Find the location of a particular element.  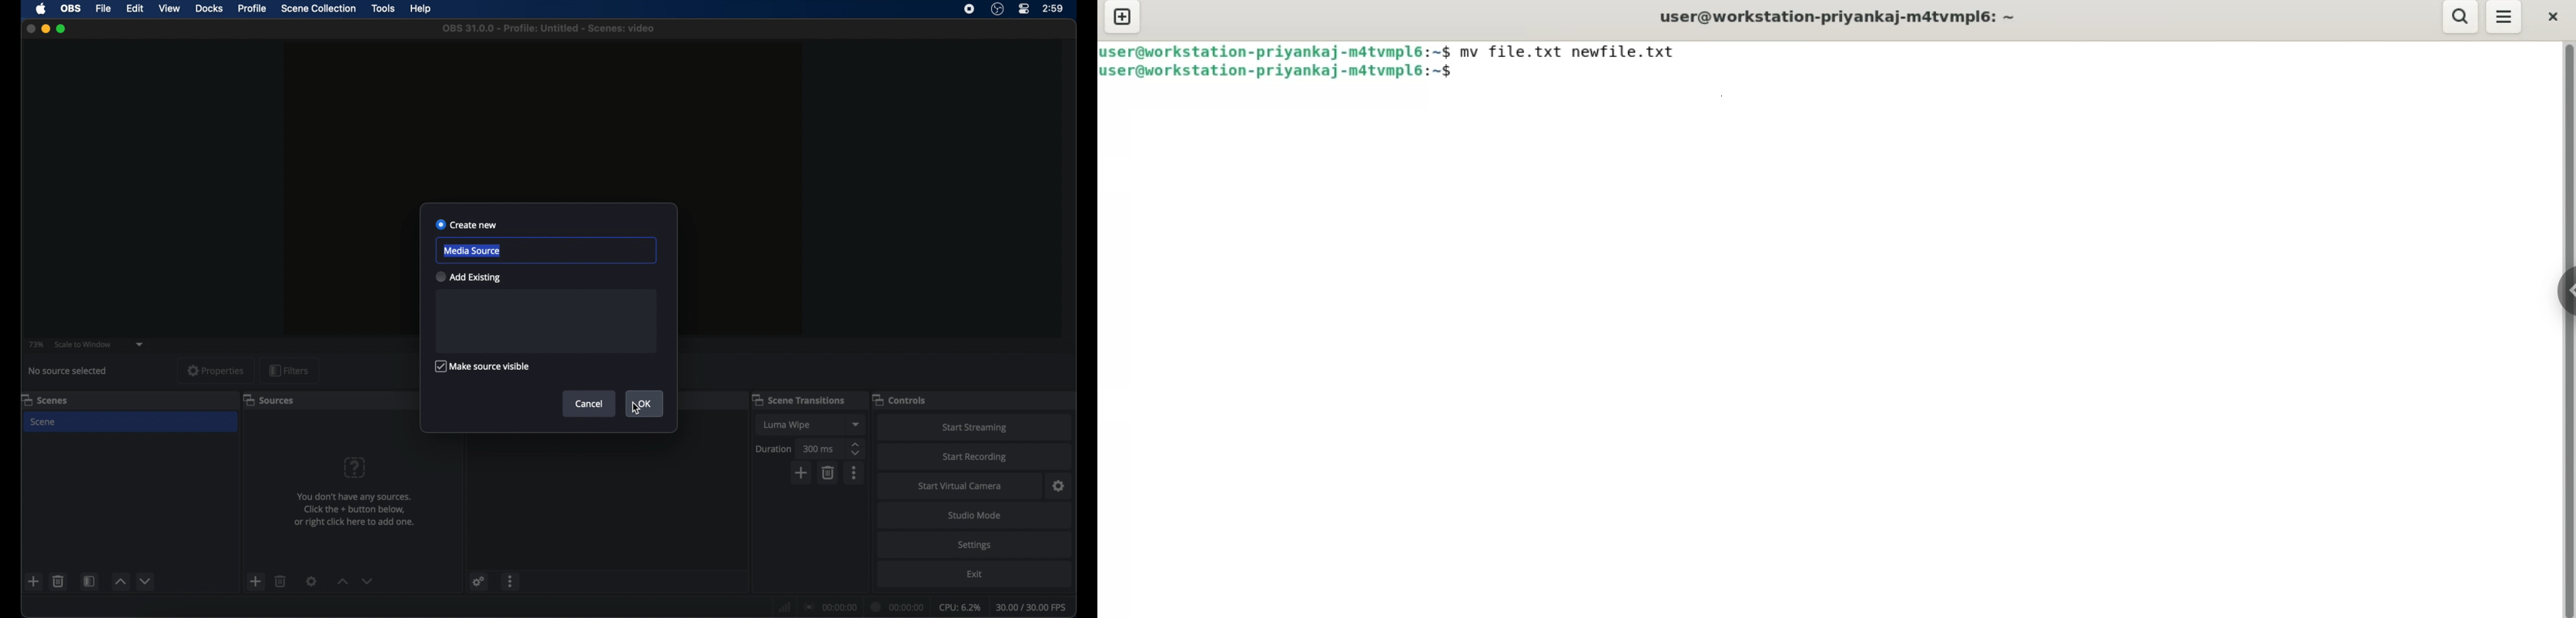

close is located at coordinates (30, 29).